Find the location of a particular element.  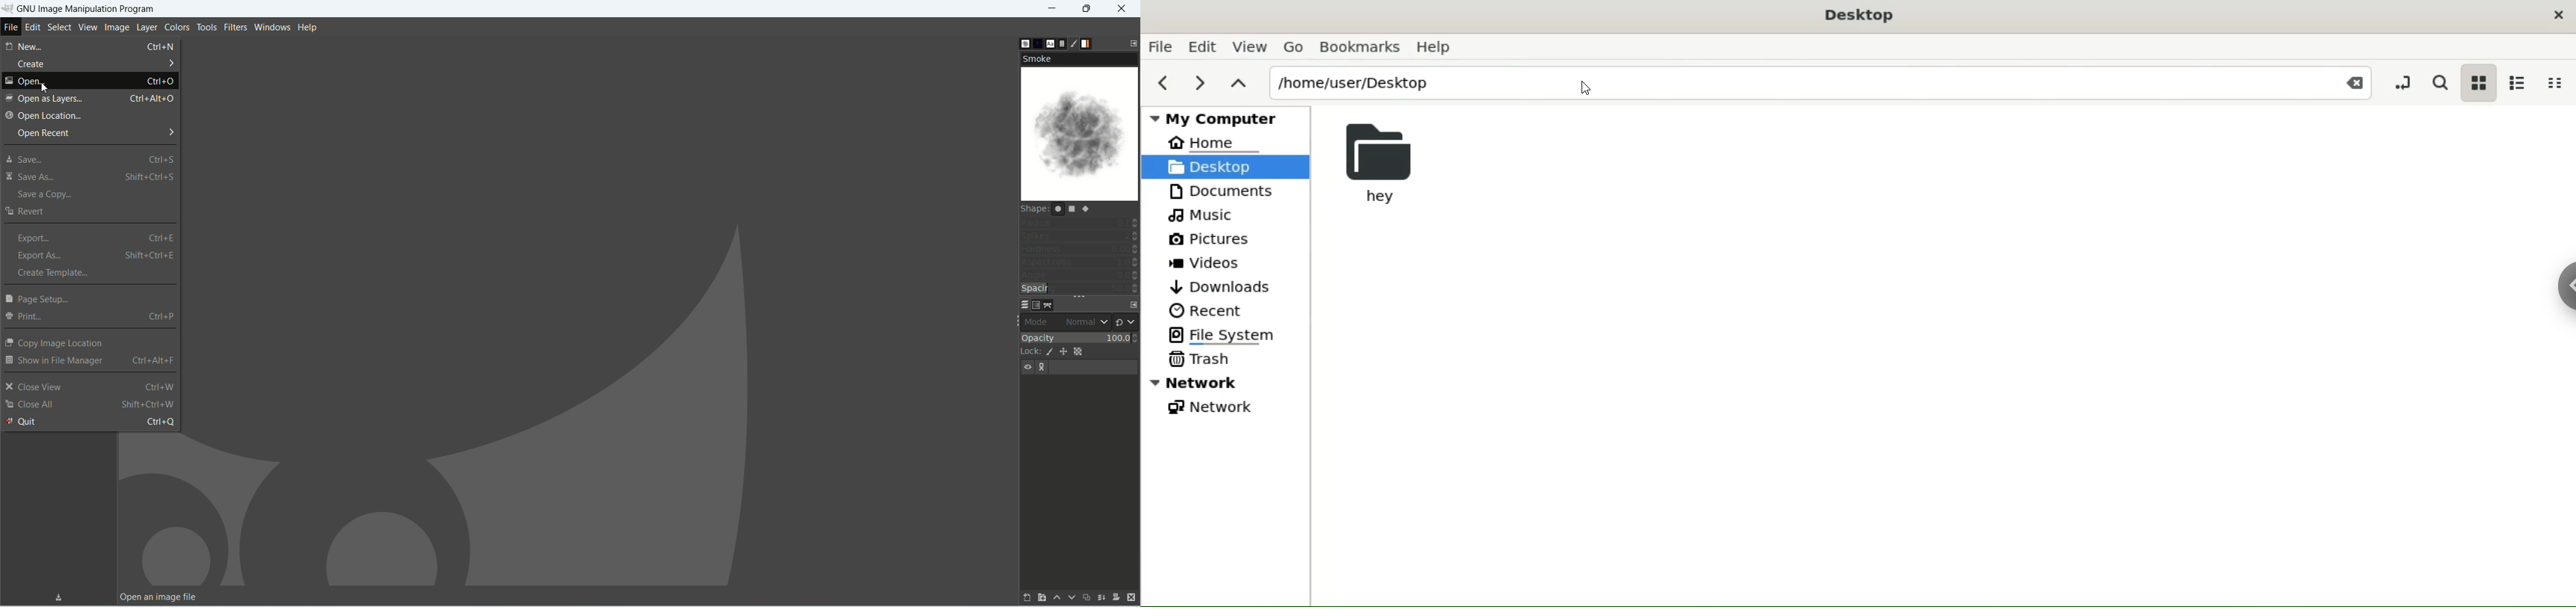

Cursor on open is located at coordinates (90, 81).